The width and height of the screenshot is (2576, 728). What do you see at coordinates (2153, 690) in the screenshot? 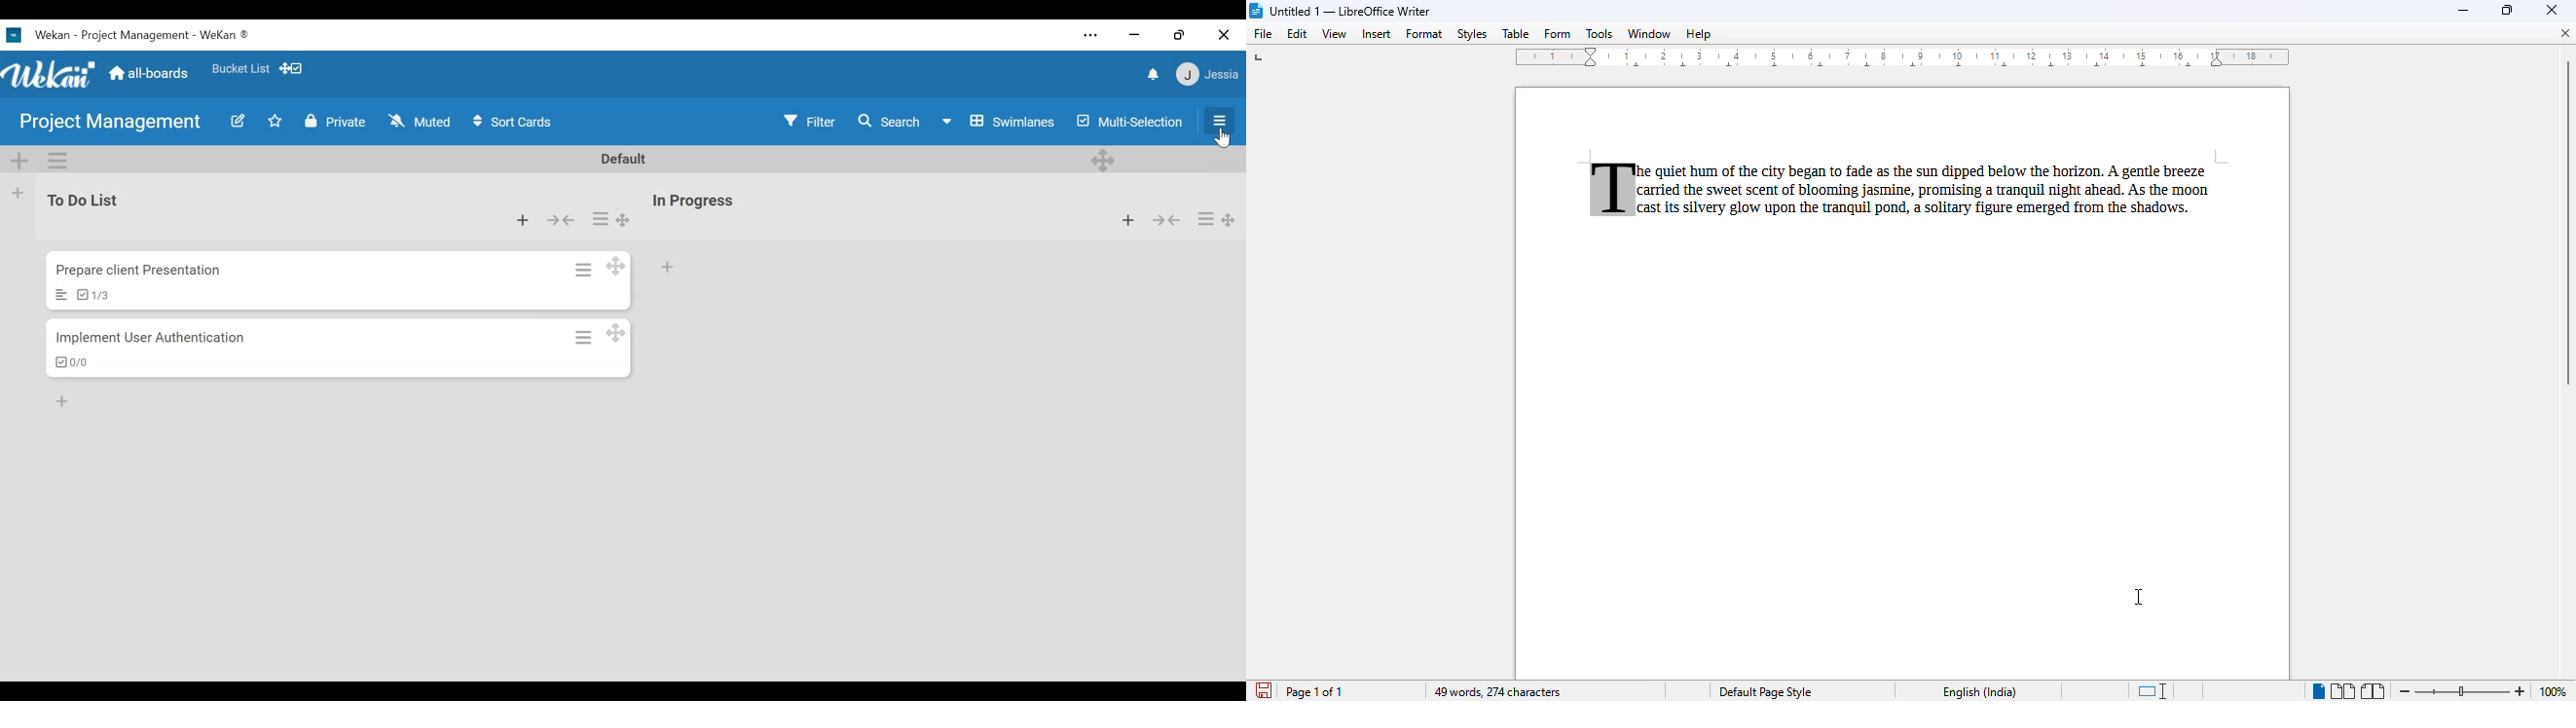
I see `standard selection` at bounding box center [2153, 690].